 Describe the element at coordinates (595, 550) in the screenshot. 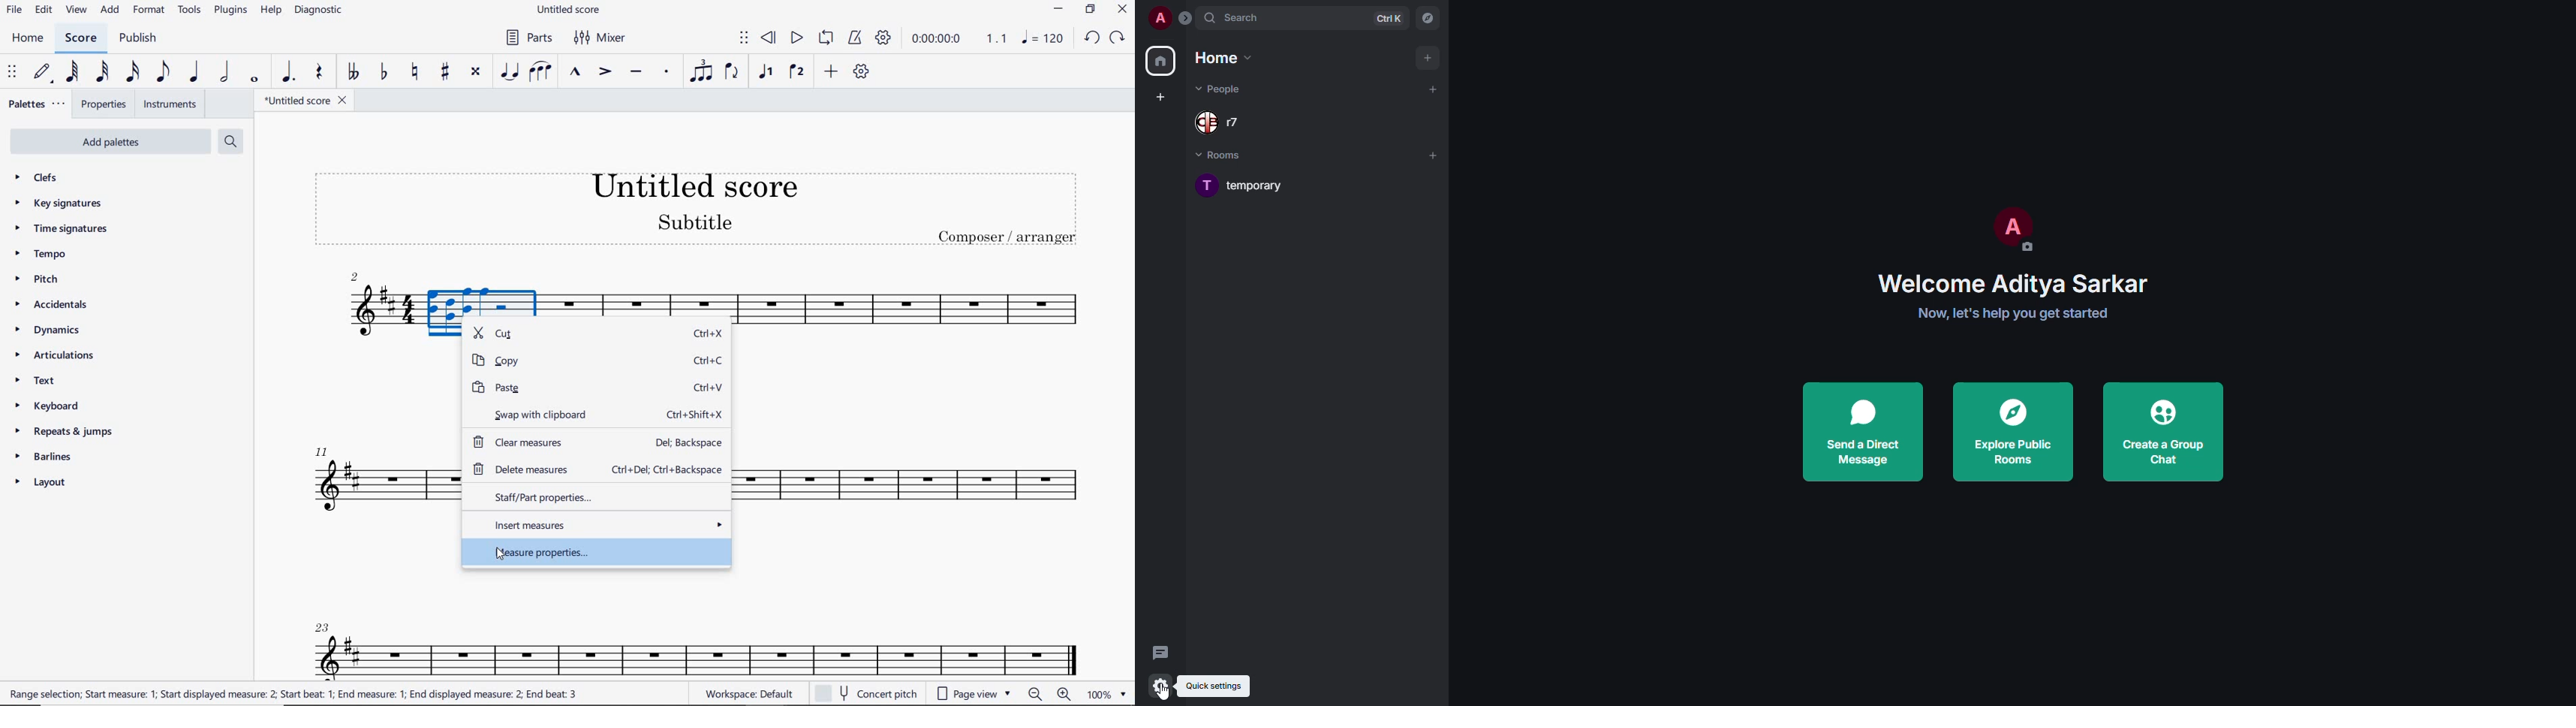

I see `measure properties` at that location.